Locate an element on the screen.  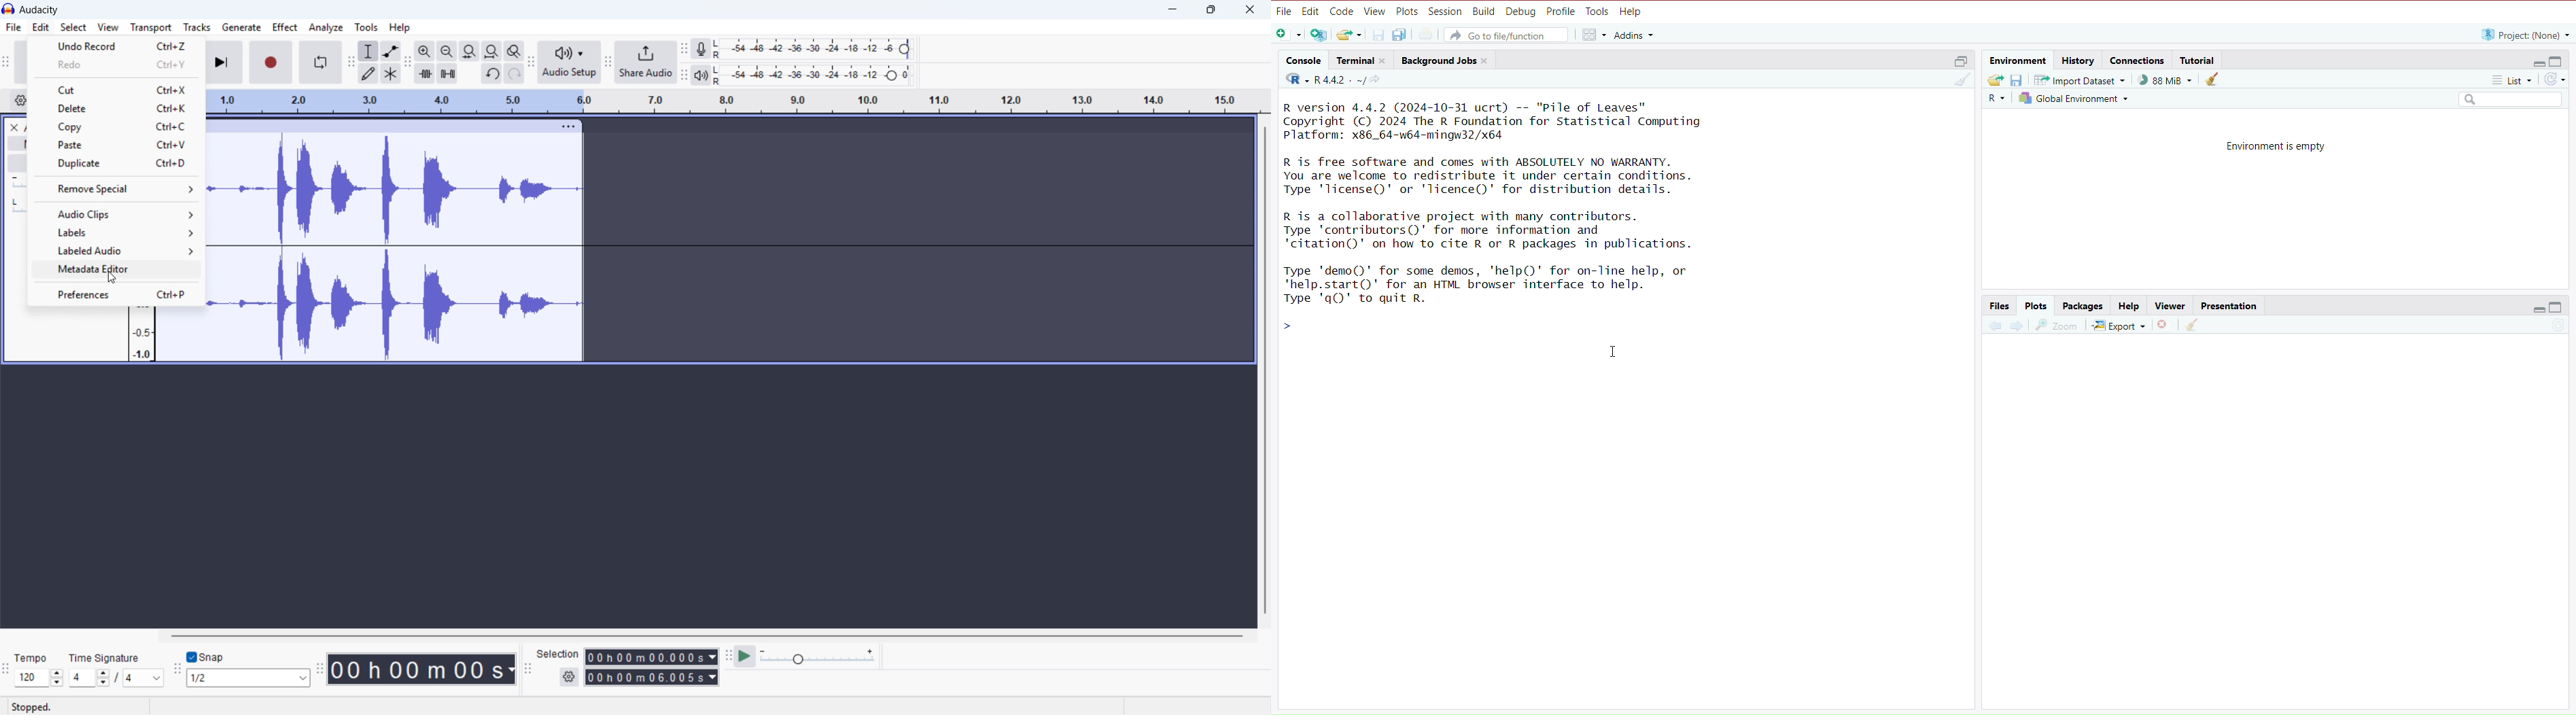
addins is located at coordinates (1635, 35).